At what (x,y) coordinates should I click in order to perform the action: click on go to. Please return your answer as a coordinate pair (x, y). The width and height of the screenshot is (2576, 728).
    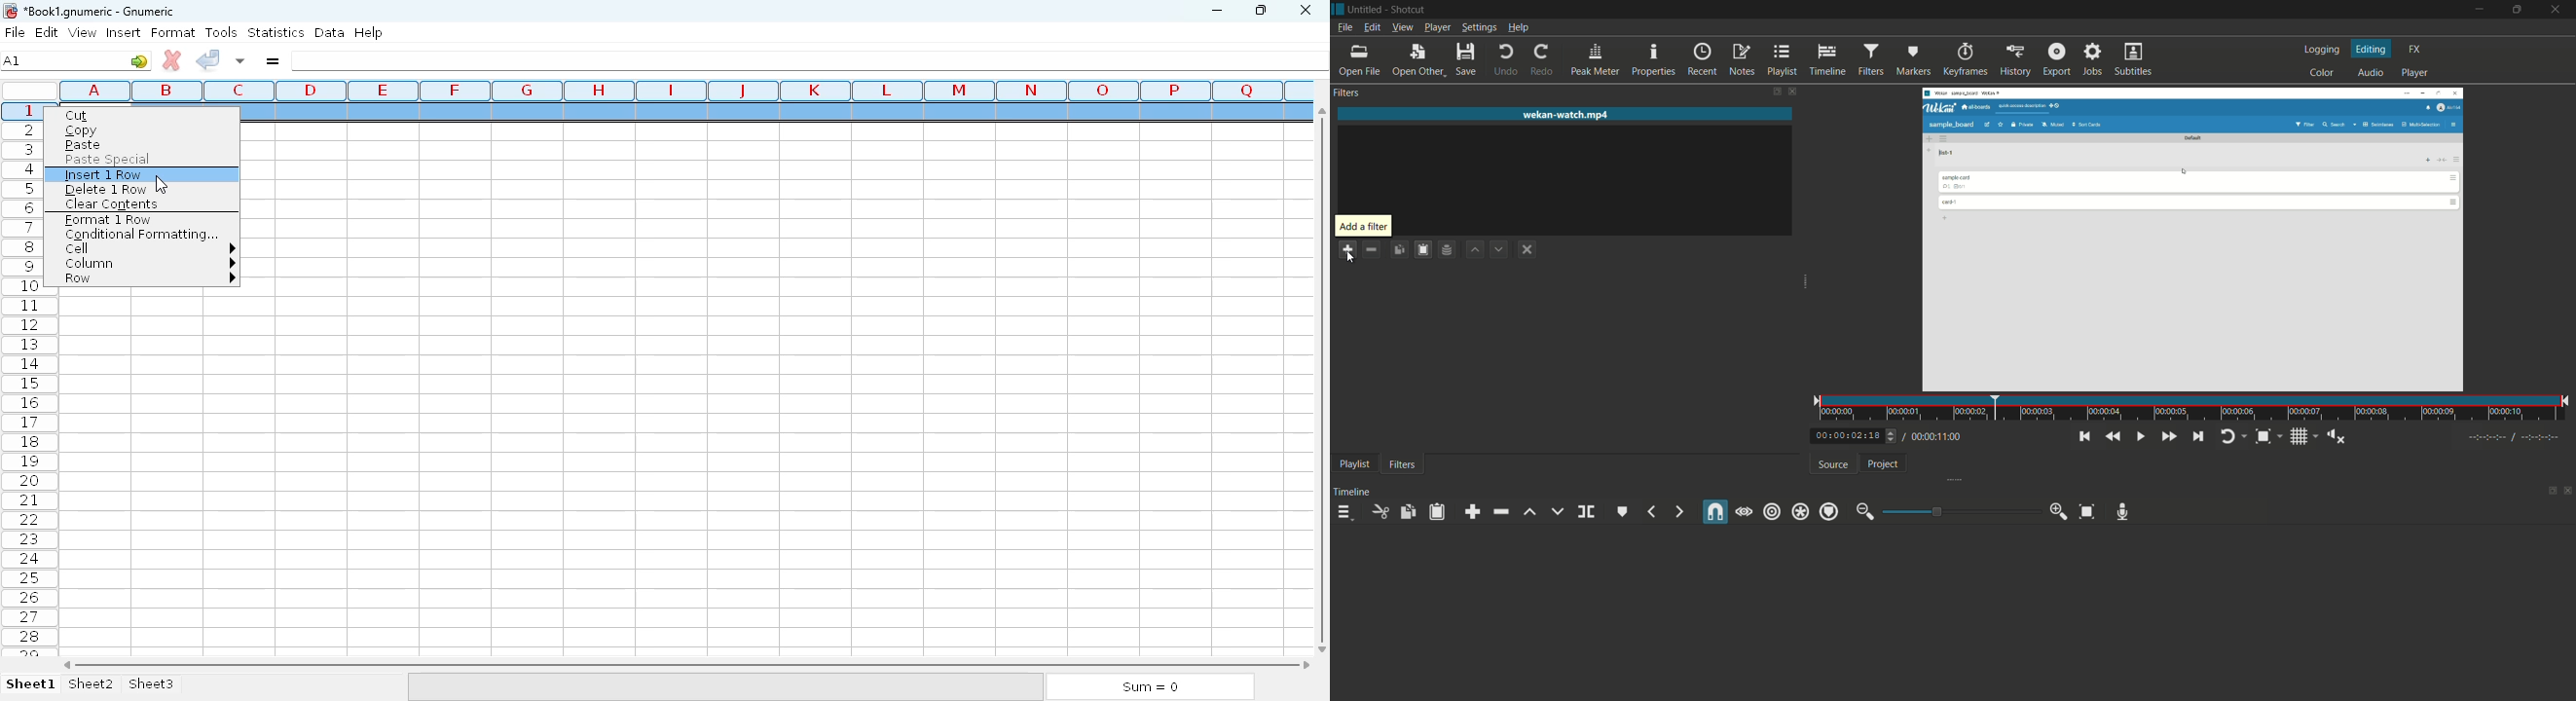
    Looking at the image, I should click on (139, 60).